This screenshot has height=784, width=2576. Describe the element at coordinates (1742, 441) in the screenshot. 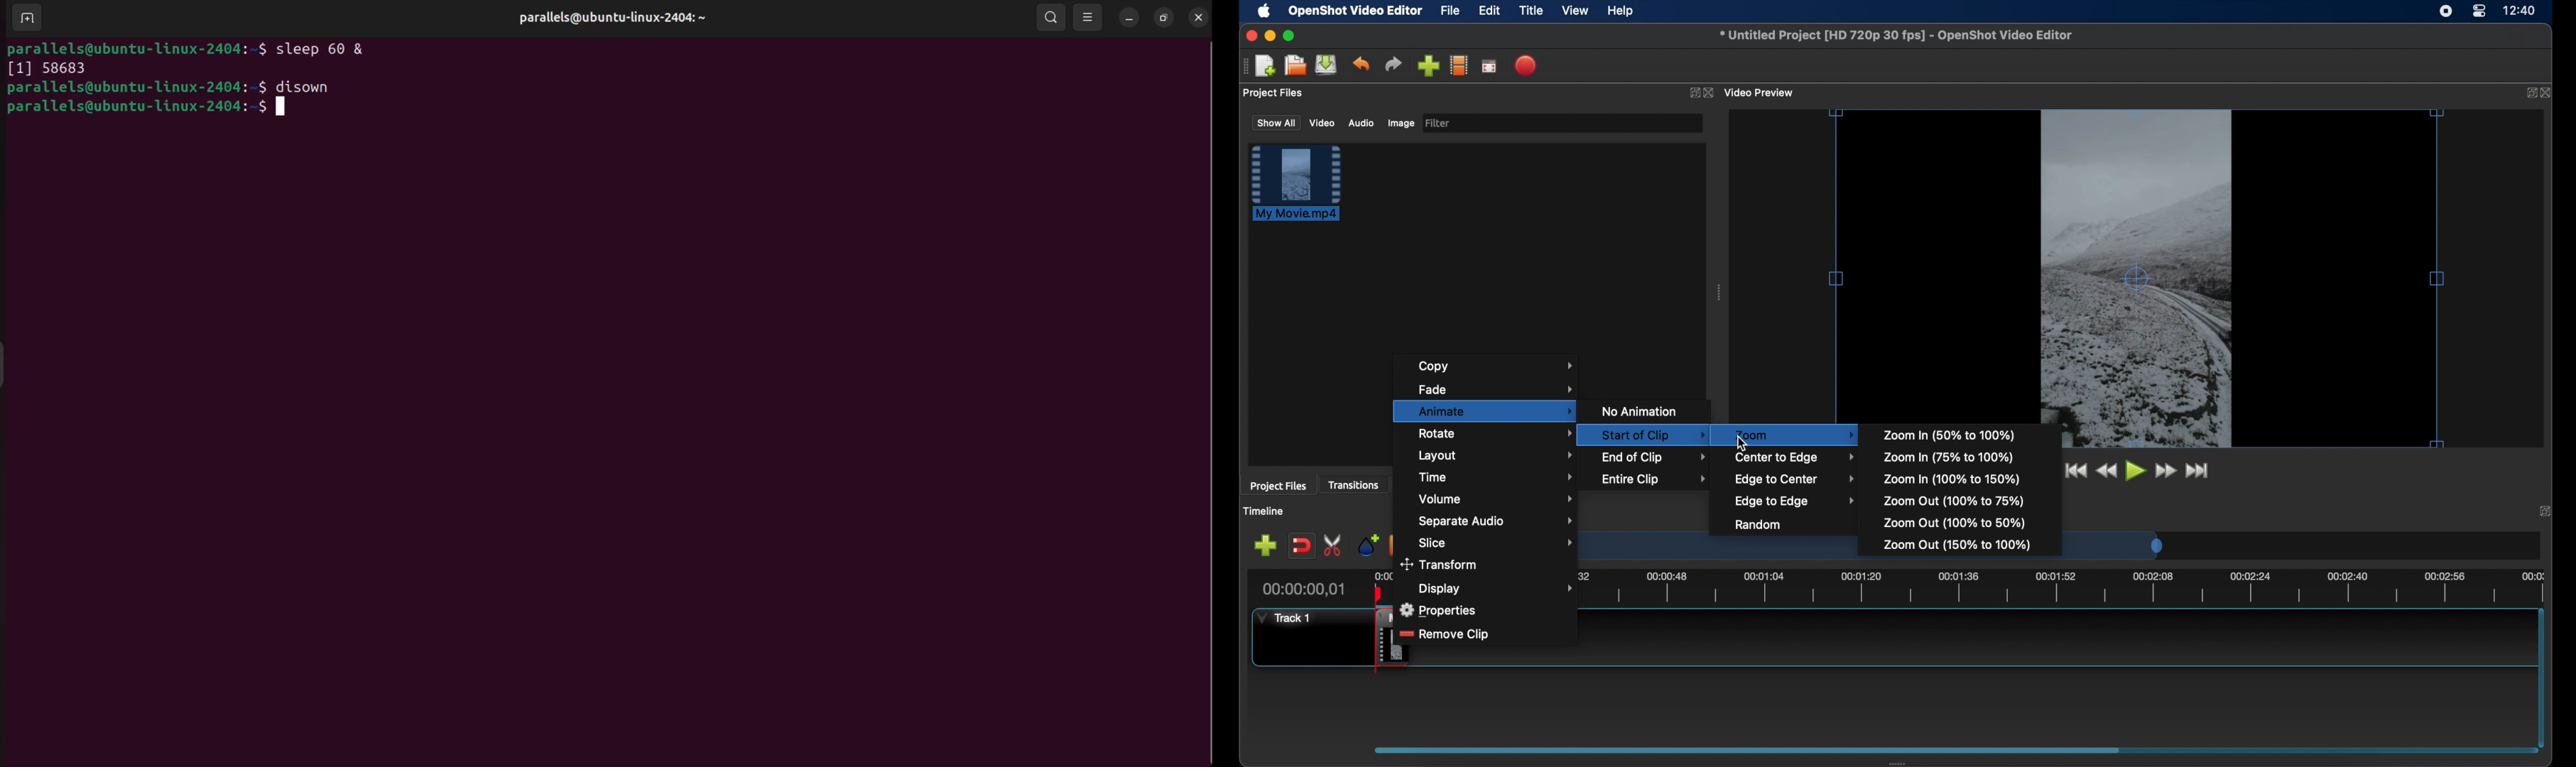

I see `cursor` at that location.